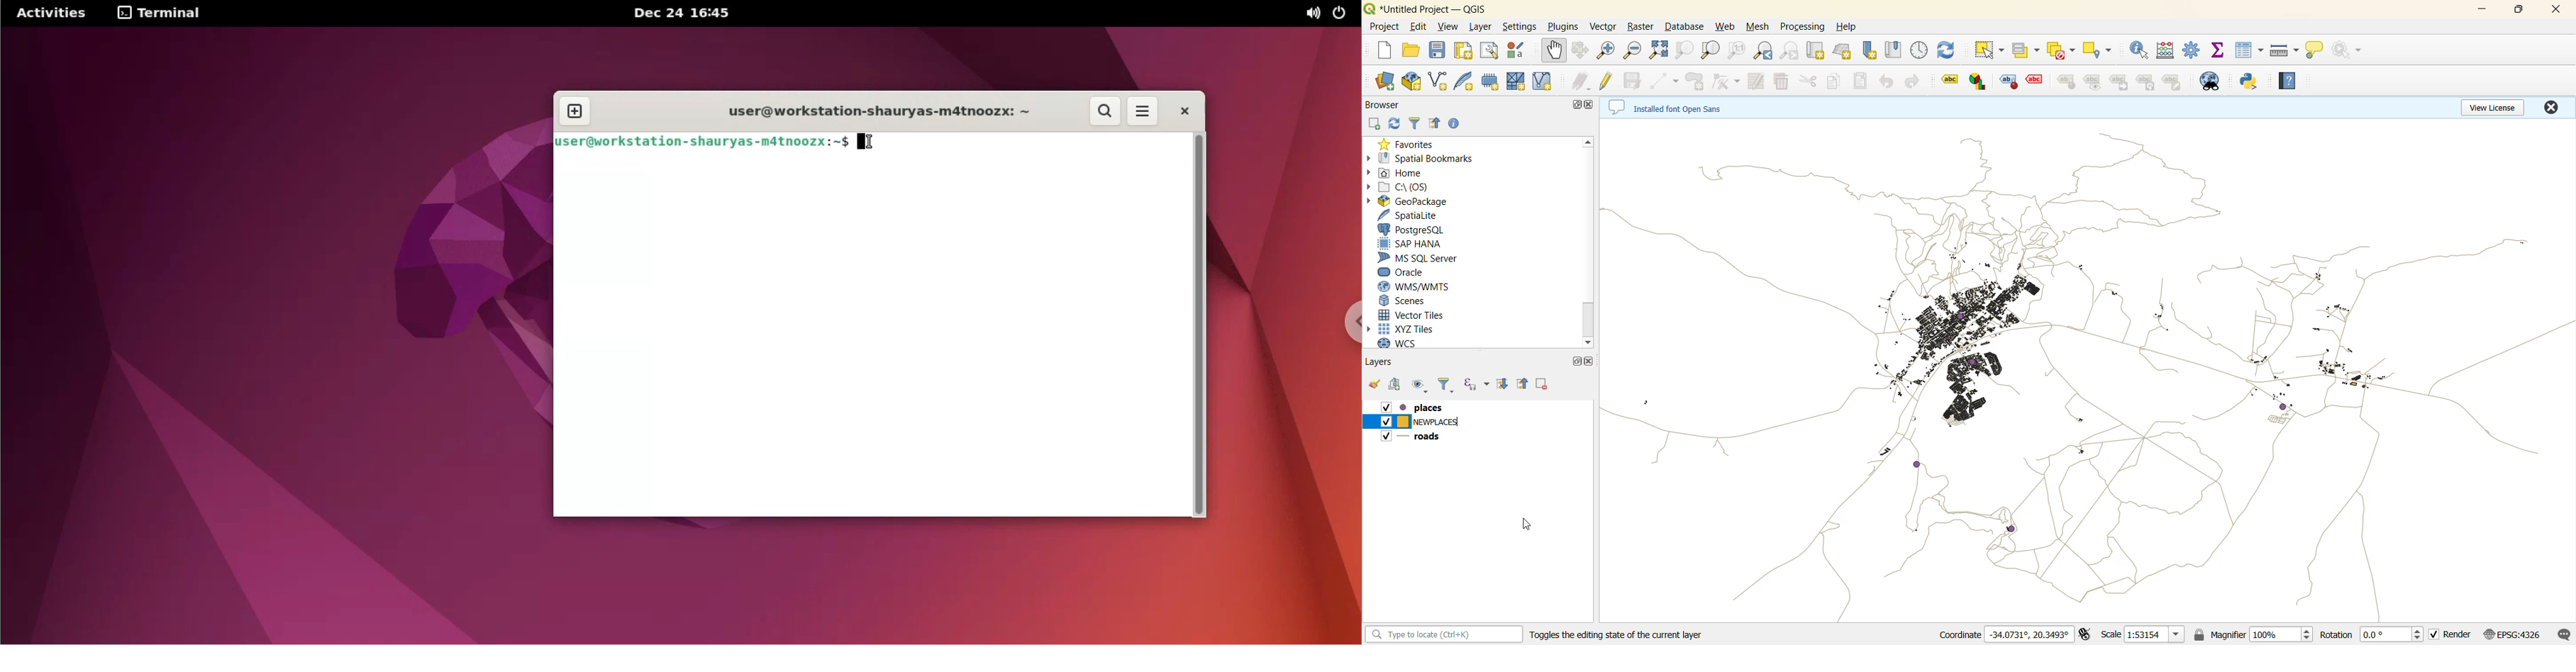  What do you see at coordinates (1398, 386) in the screenshot?
I see `add` at bounding box center [1398, 386].